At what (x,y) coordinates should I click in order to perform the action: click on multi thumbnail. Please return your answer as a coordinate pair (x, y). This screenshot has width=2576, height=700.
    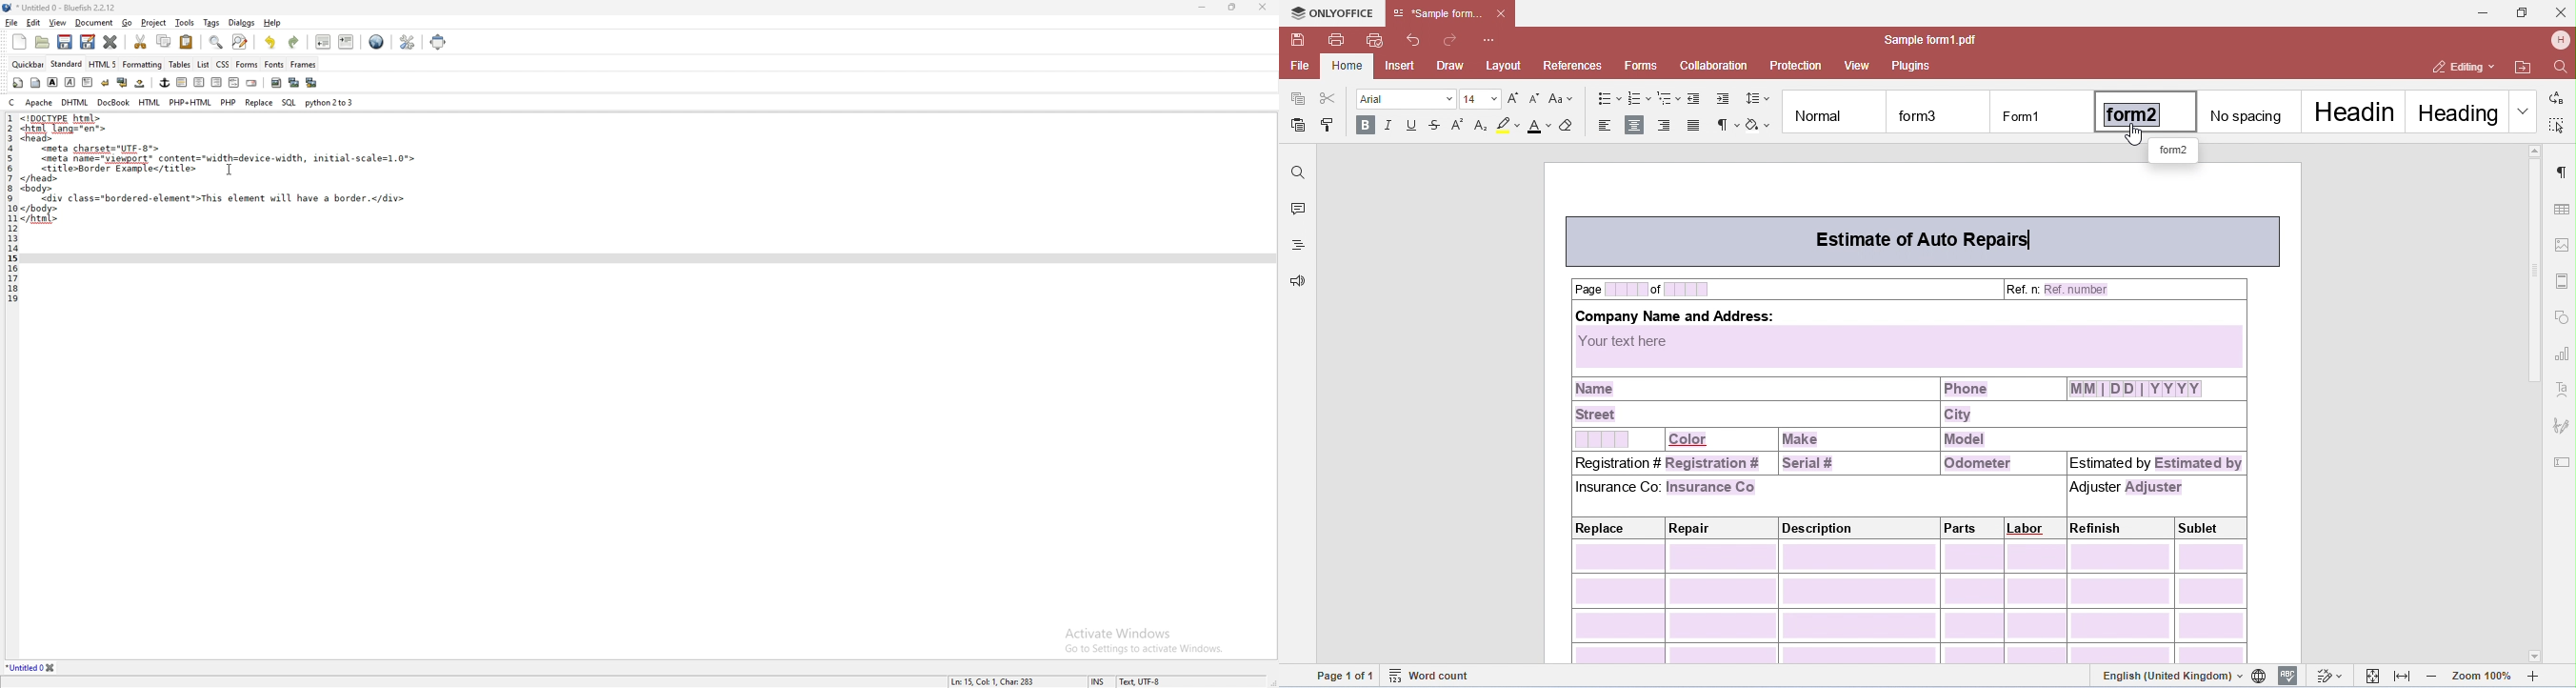
    Looking at the image, I should click on (313, 82).